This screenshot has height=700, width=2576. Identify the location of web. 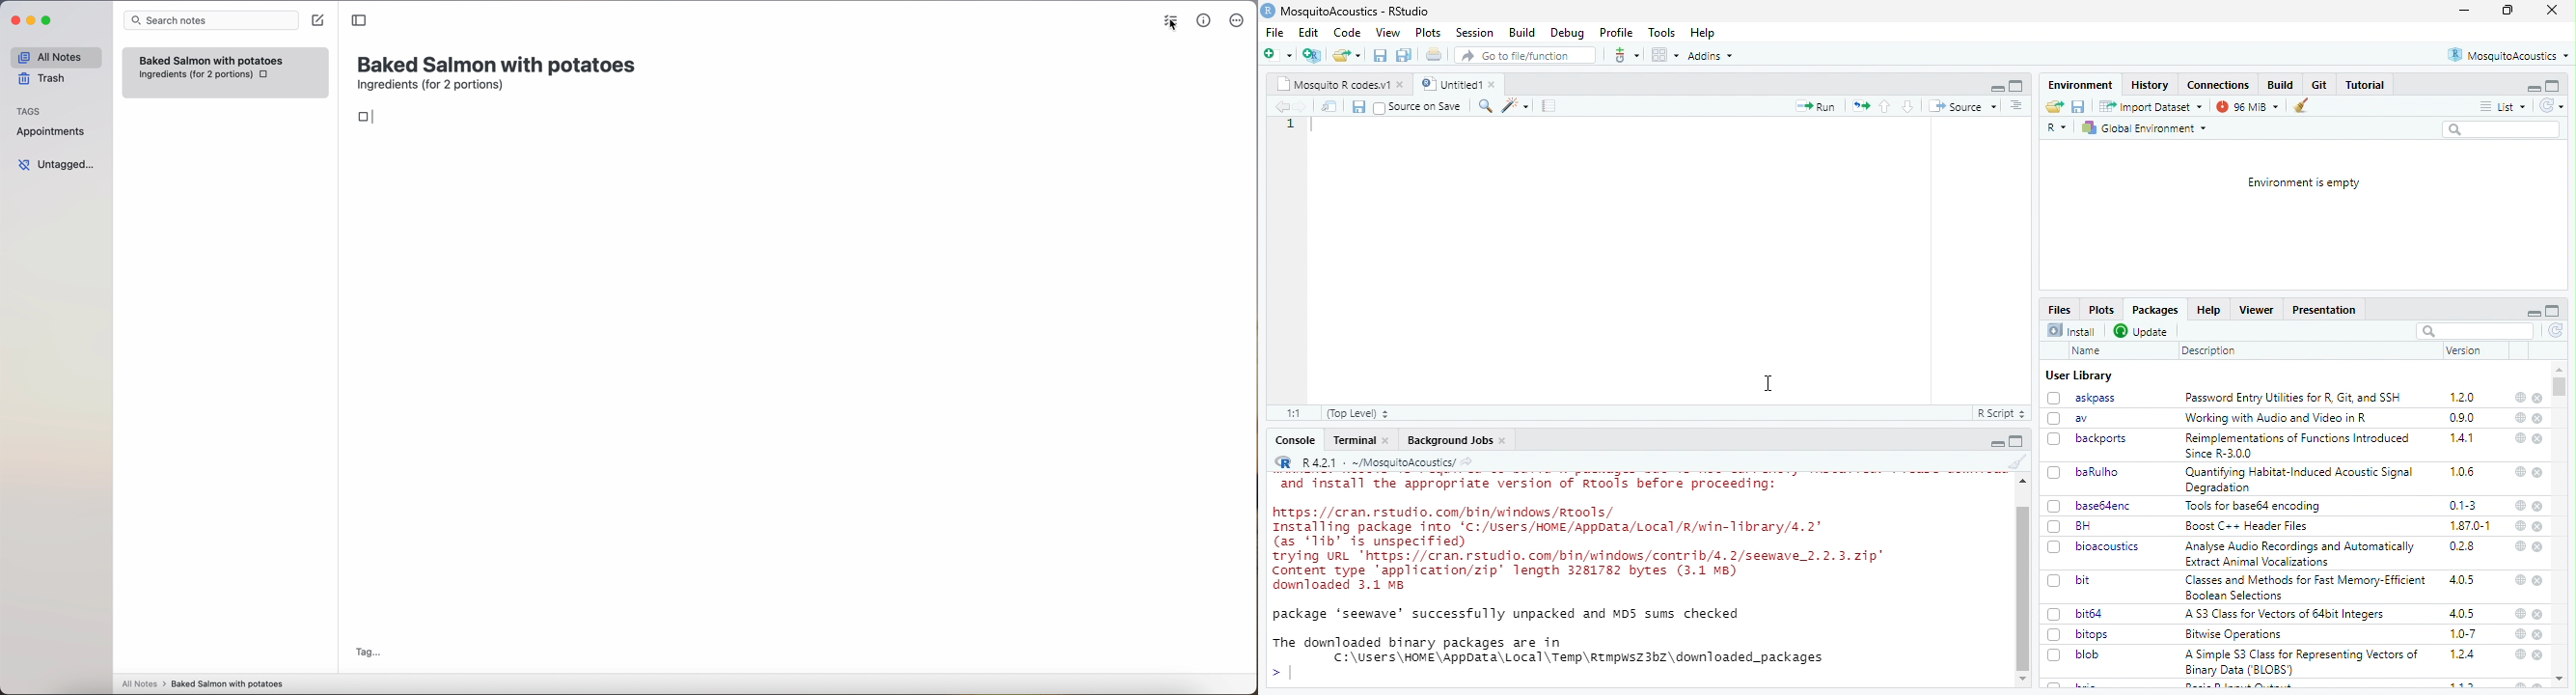
(2520, 437).